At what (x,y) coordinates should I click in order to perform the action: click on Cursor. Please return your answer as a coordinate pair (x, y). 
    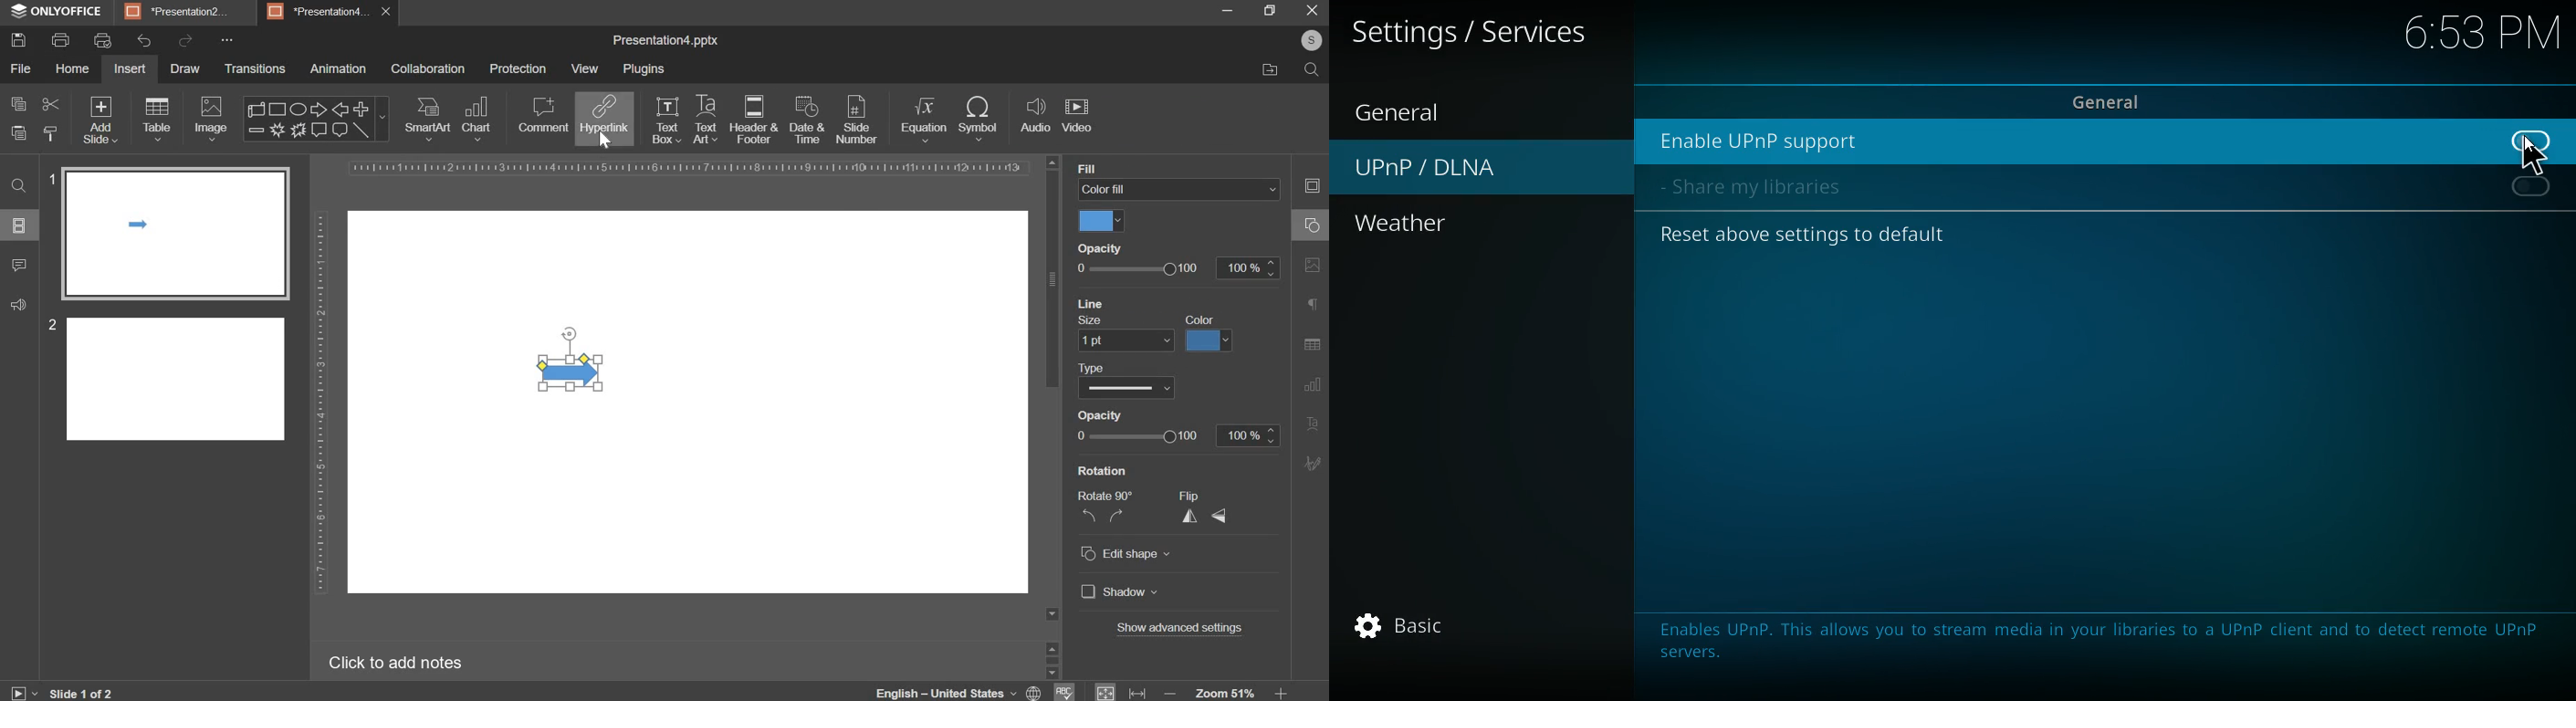
    Looking at the image, I should click on (2533, 153).